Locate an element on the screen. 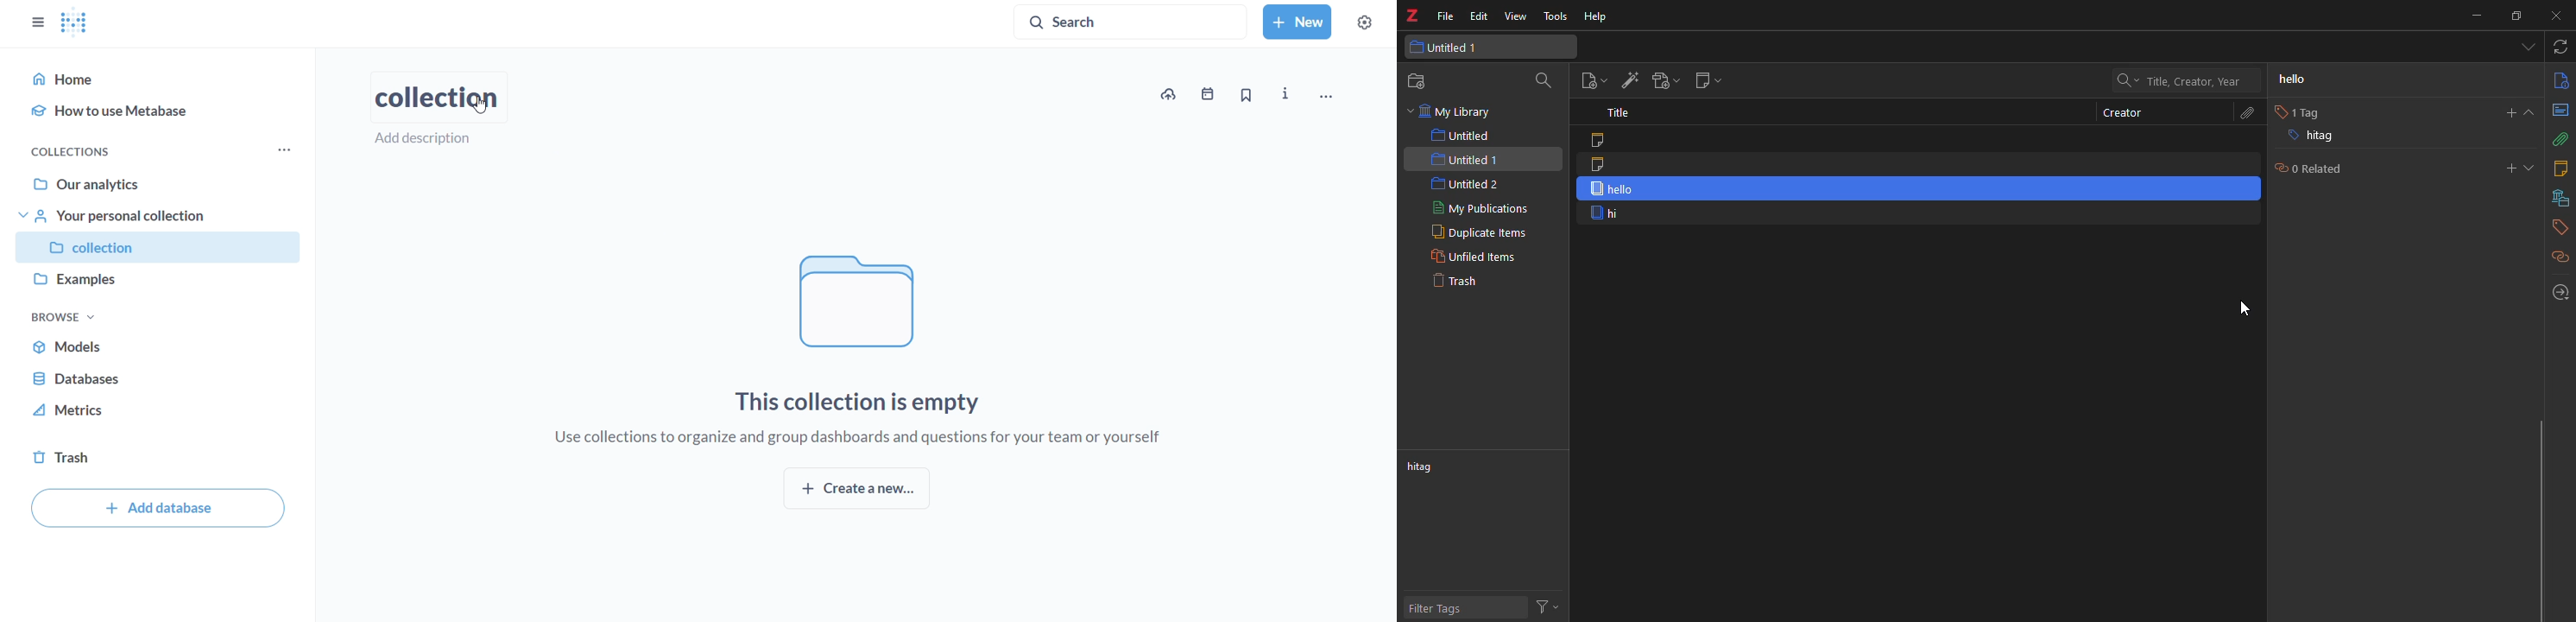 The width and height of the screenshot is (2576, 644). z is located at coordinates (1416, 16).